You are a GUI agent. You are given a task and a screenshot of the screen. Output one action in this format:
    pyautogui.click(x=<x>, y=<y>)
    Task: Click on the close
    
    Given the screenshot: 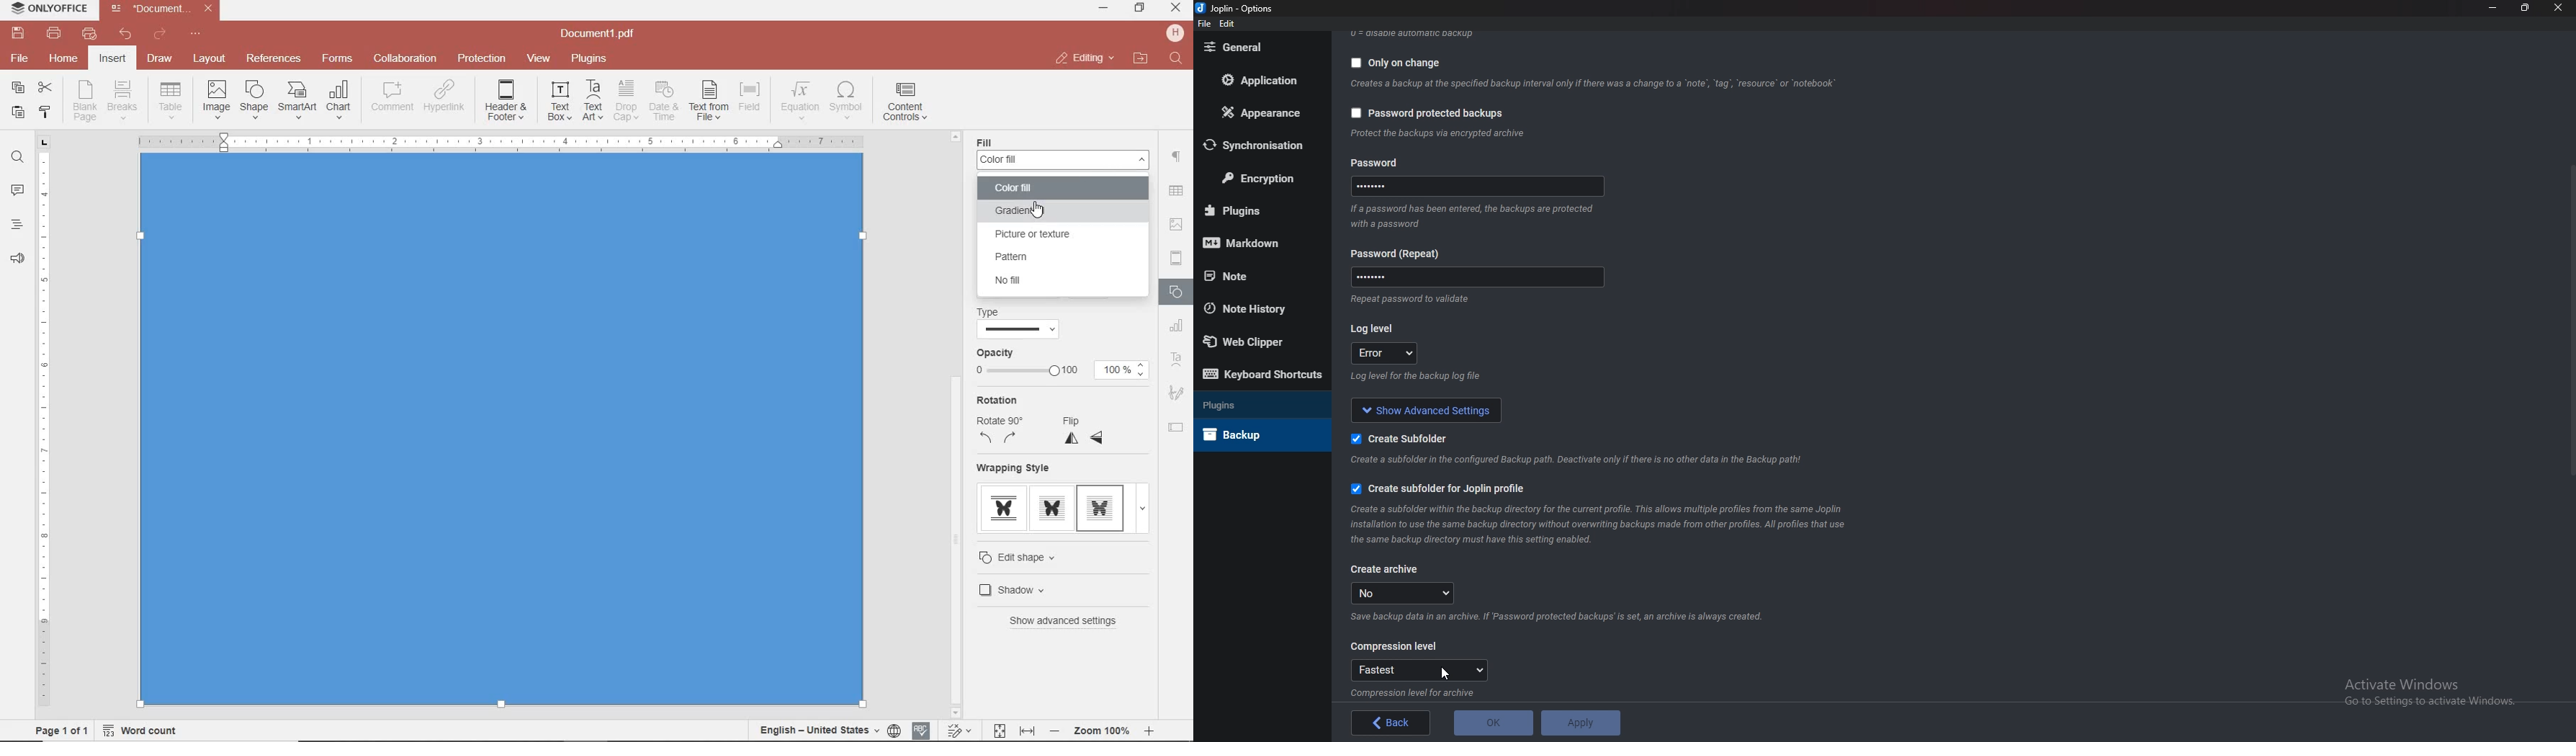 What is the action you would take?
    pyautogui.click(x=2560, y=7)
    